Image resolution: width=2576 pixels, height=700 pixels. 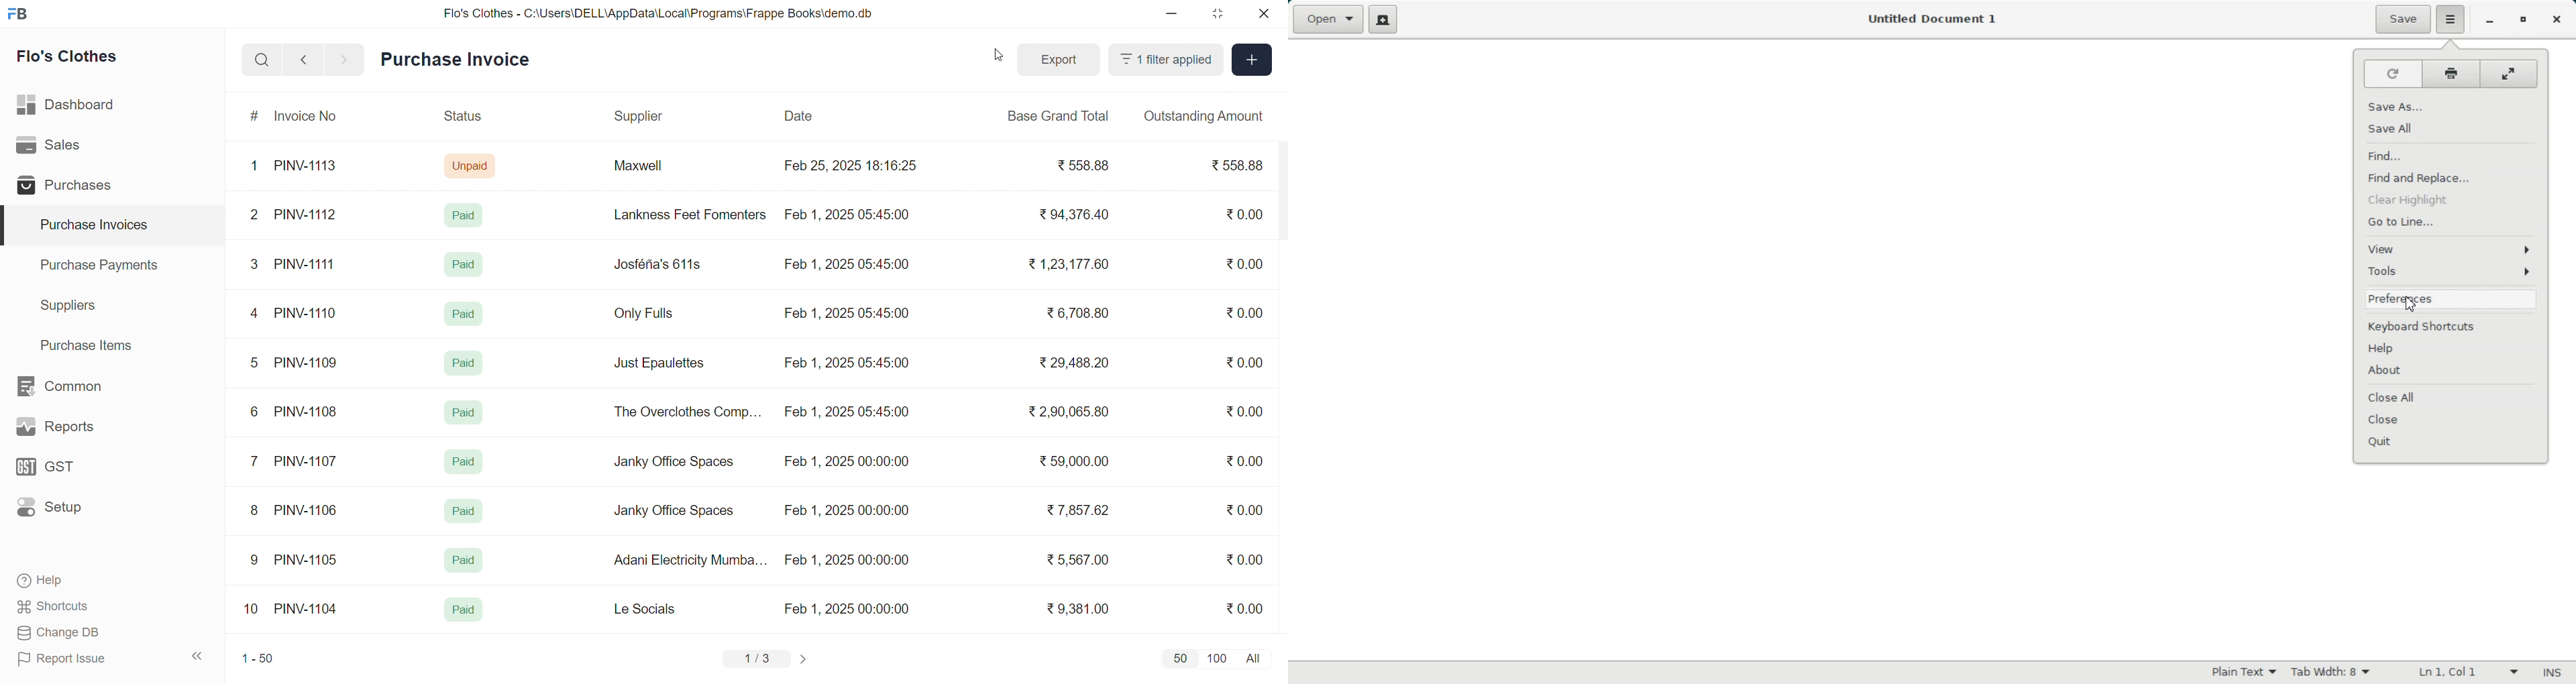 I want to click on ₹0.00, so click(x=1244, y=608).